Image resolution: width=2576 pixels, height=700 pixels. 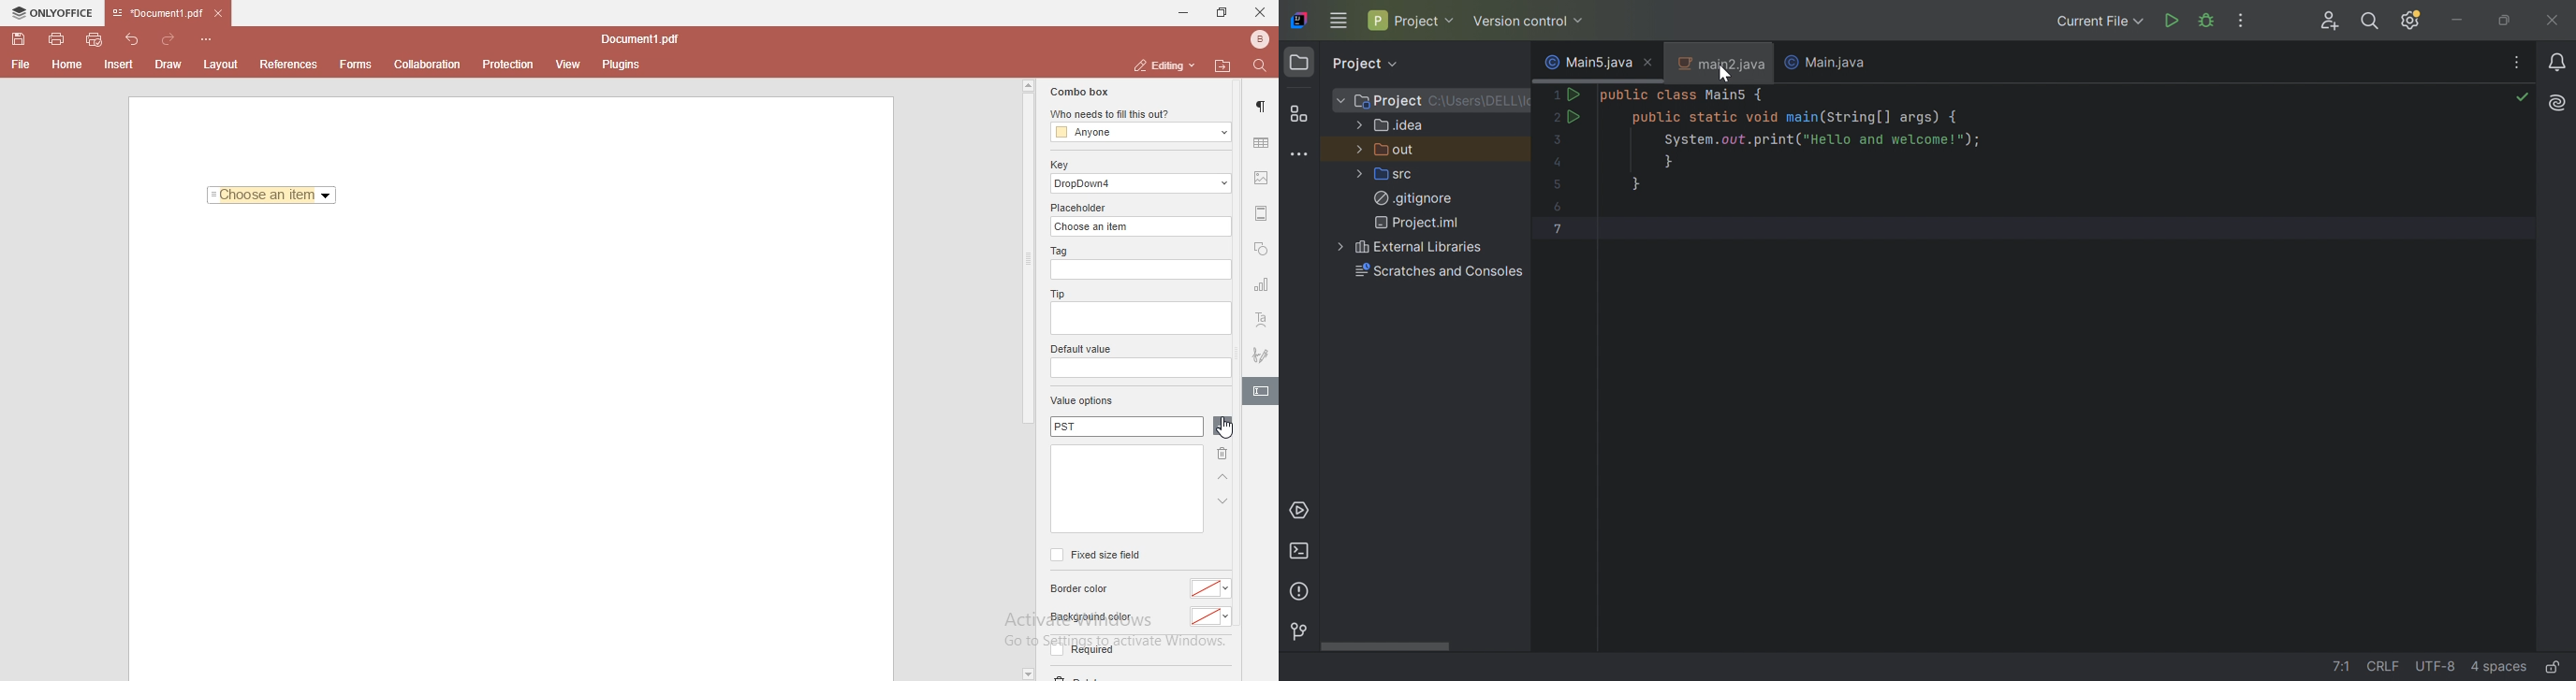 I want to click on placeholder, so click(x=1081, y=208).